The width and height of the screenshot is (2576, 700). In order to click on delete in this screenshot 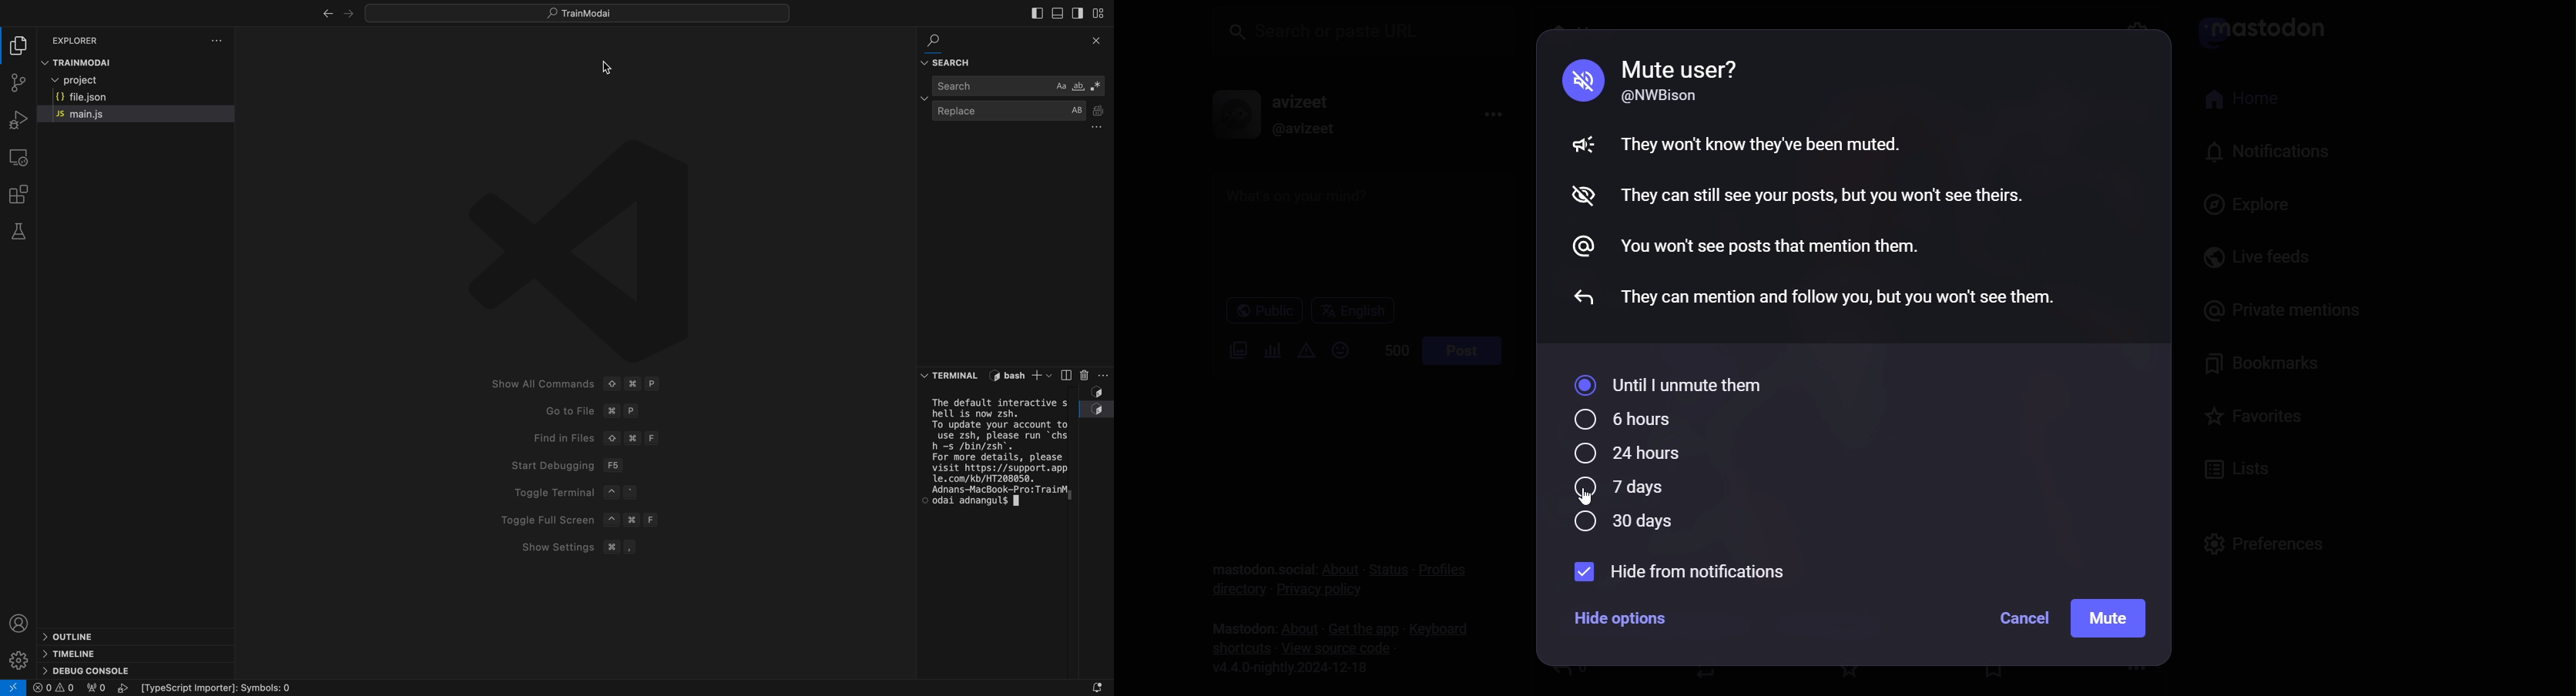, I will do `click(1084, 375)`.